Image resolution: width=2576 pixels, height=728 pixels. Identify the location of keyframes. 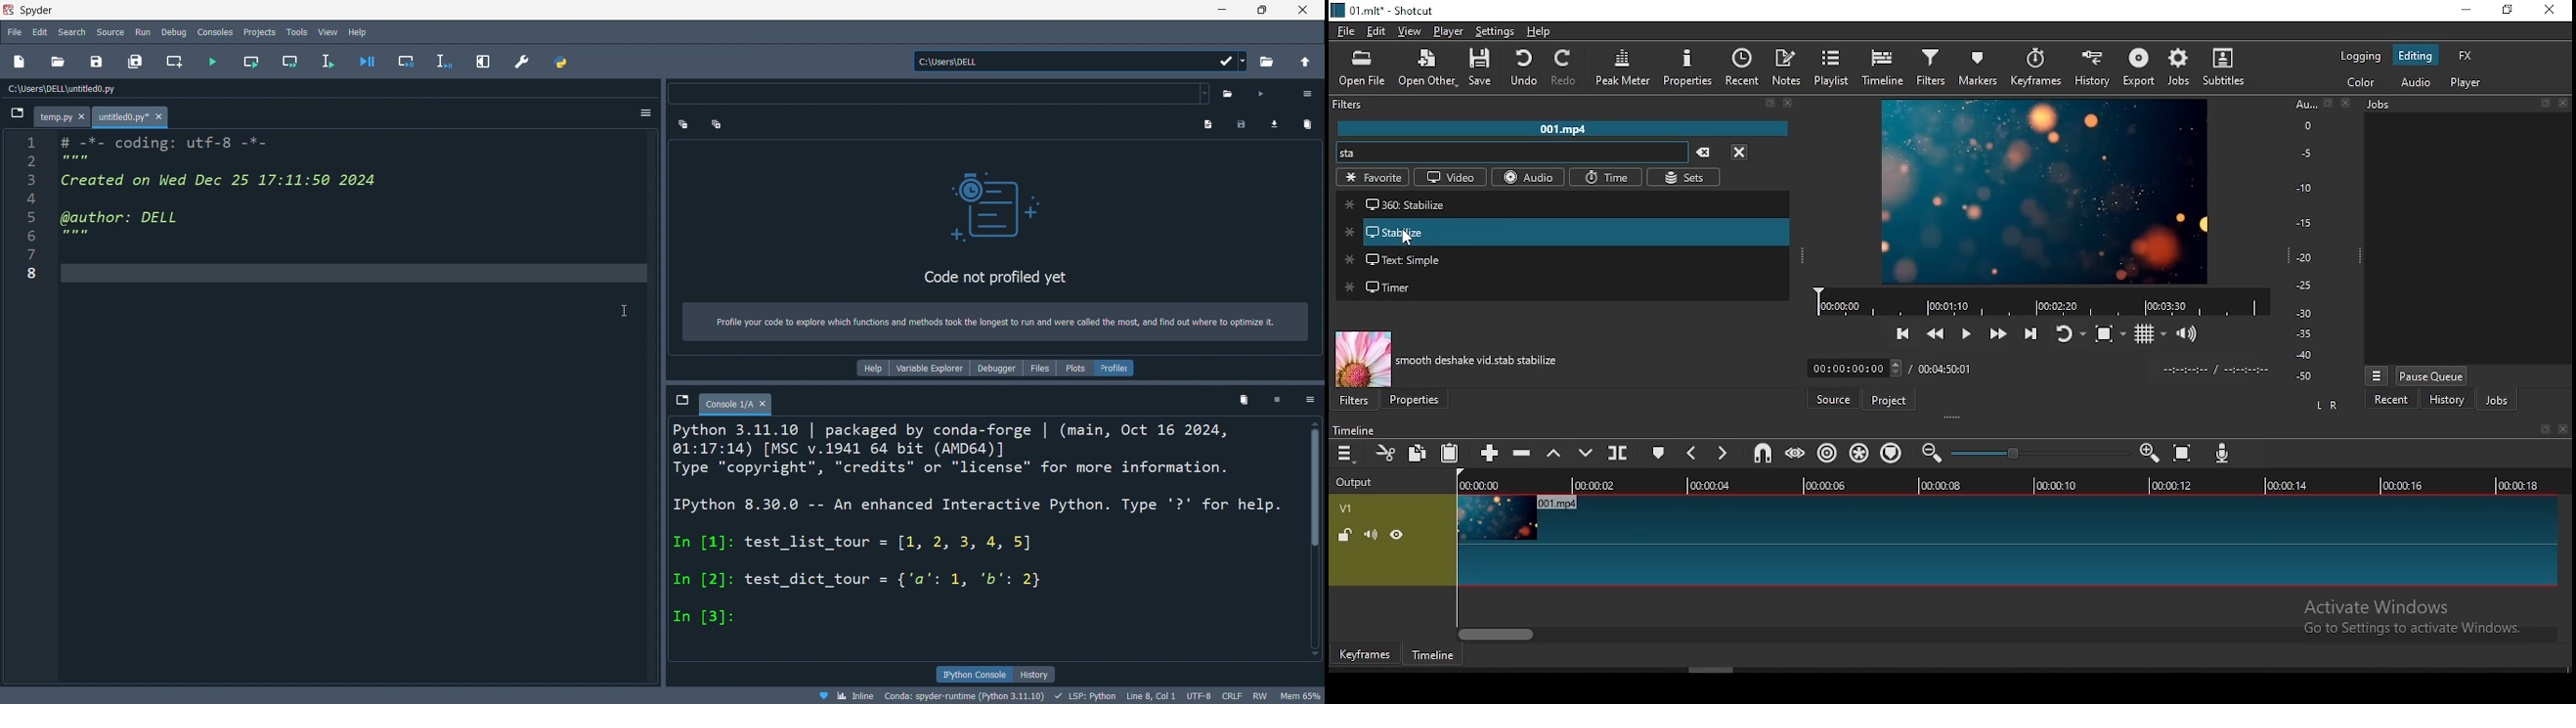
(2039, 67).